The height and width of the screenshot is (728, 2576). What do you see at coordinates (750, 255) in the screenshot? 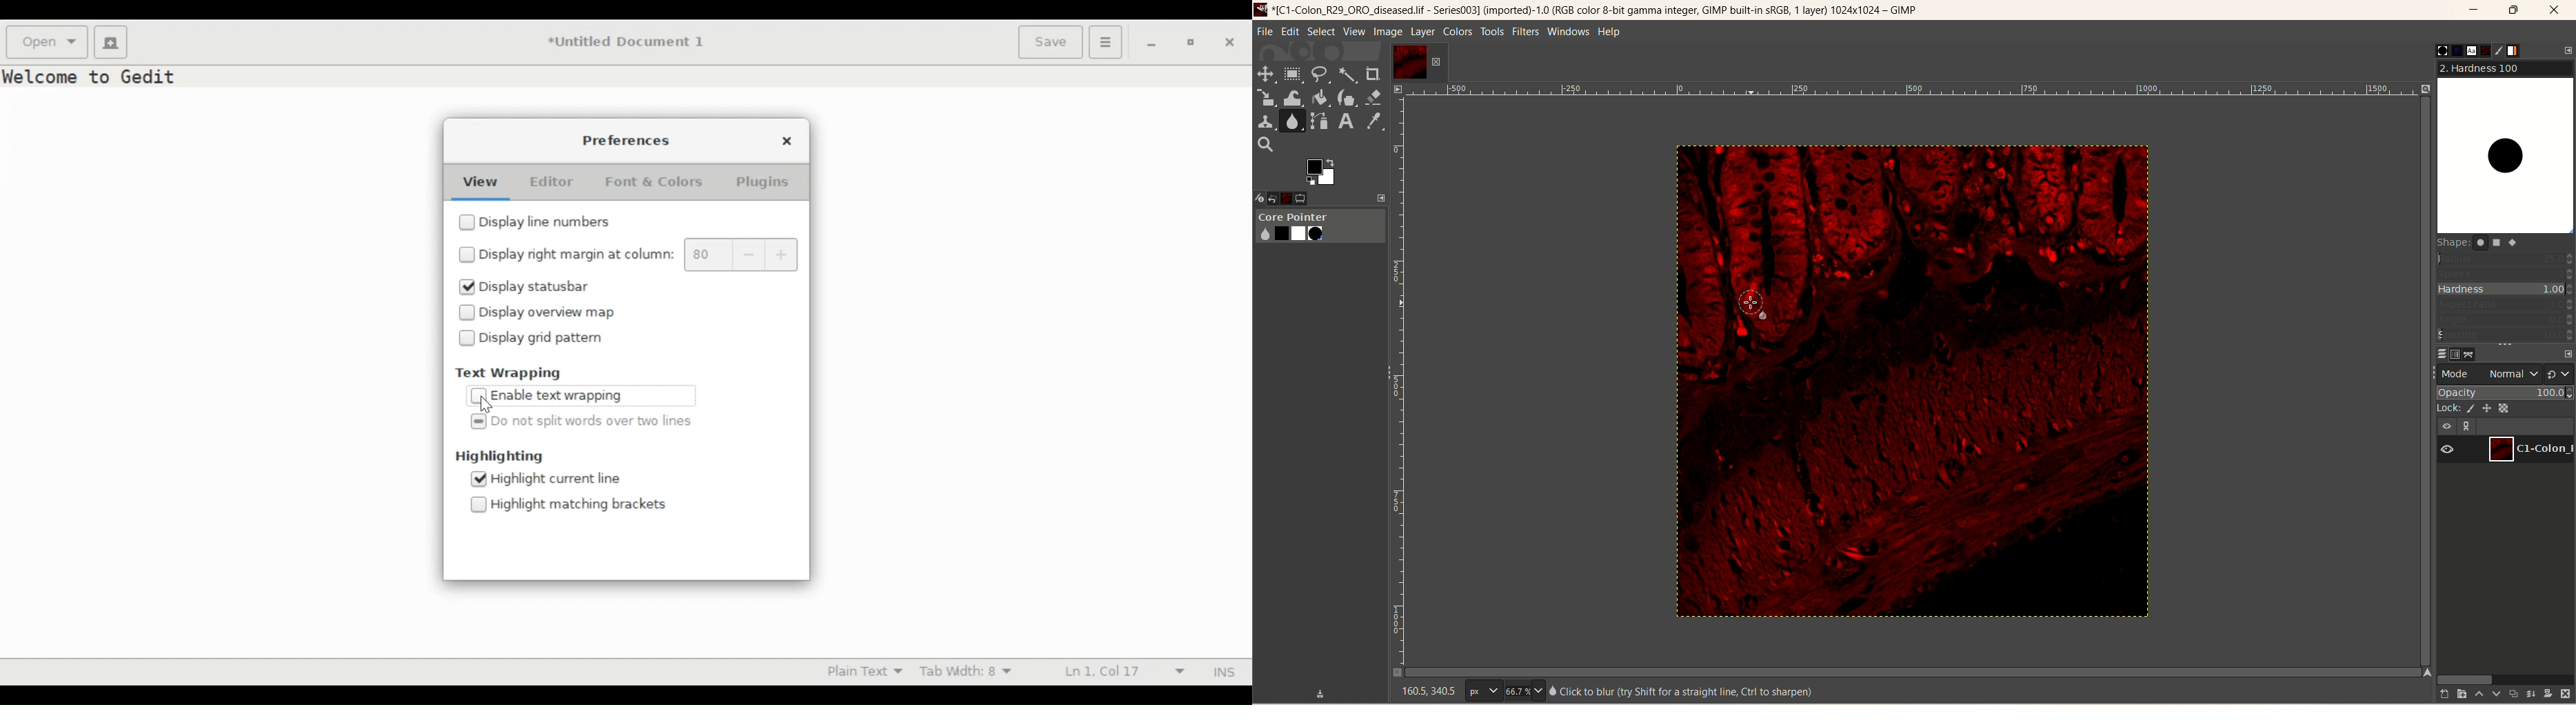
I see `decrease` at bounding box center [750, 255].